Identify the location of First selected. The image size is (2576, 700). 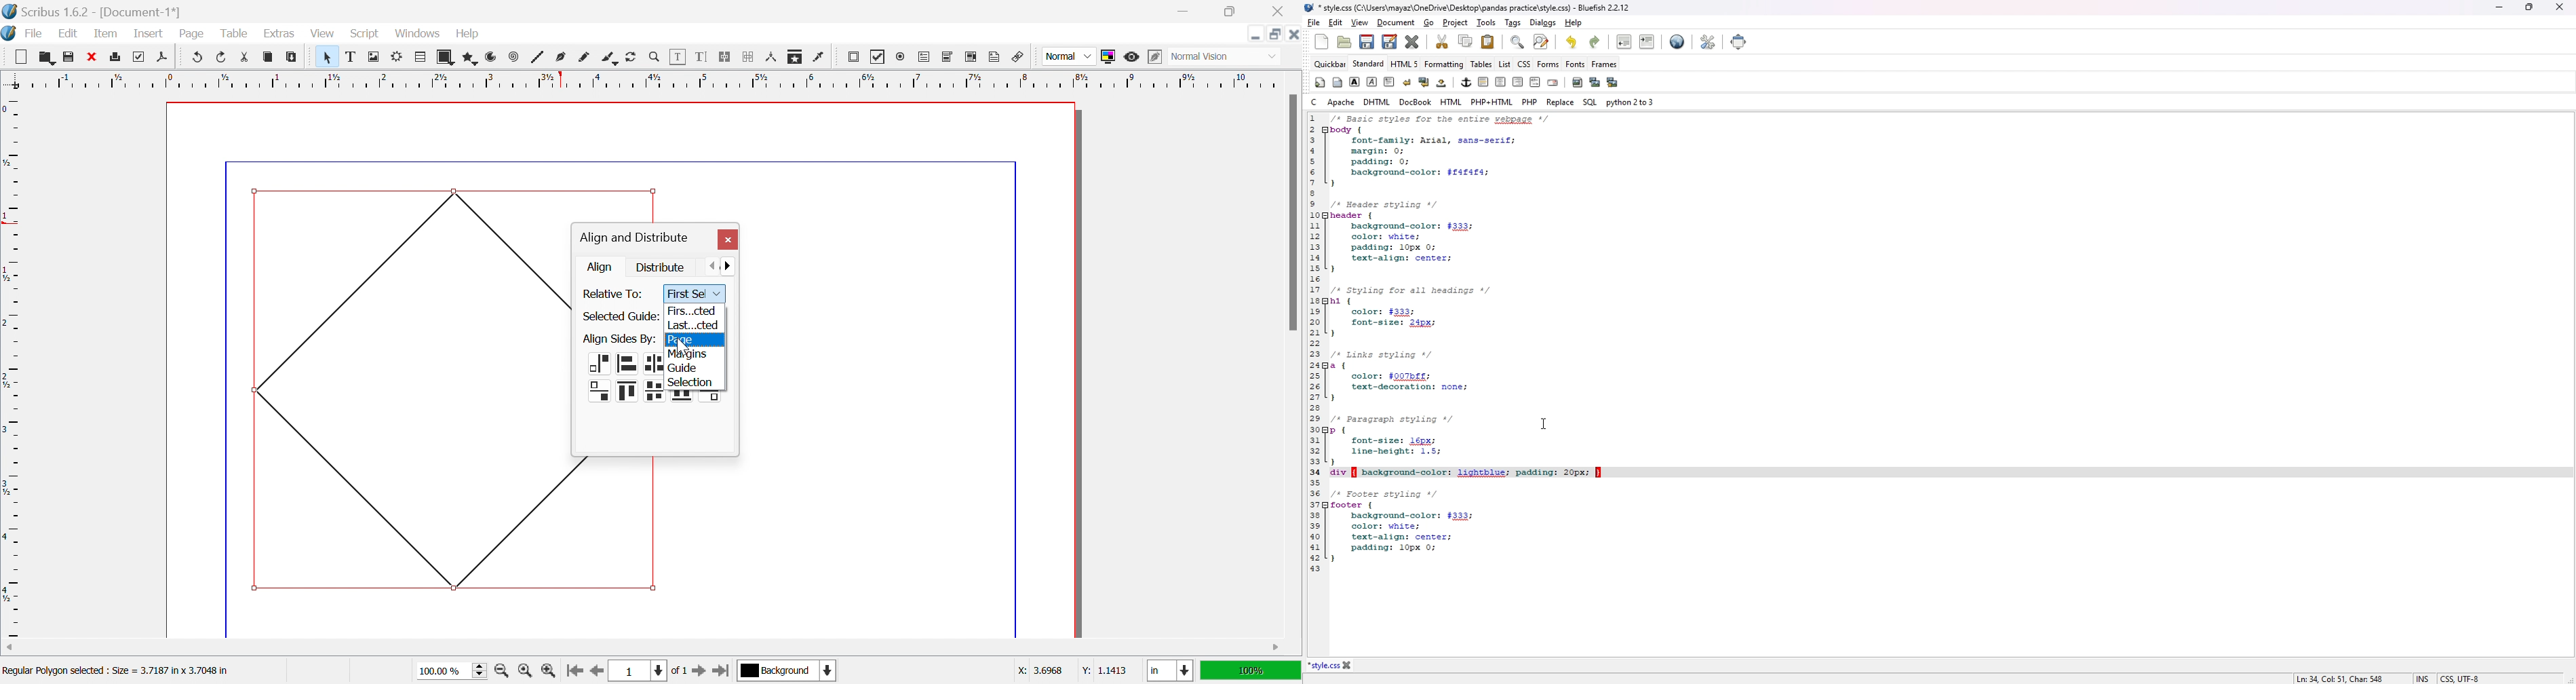
(690, 310).